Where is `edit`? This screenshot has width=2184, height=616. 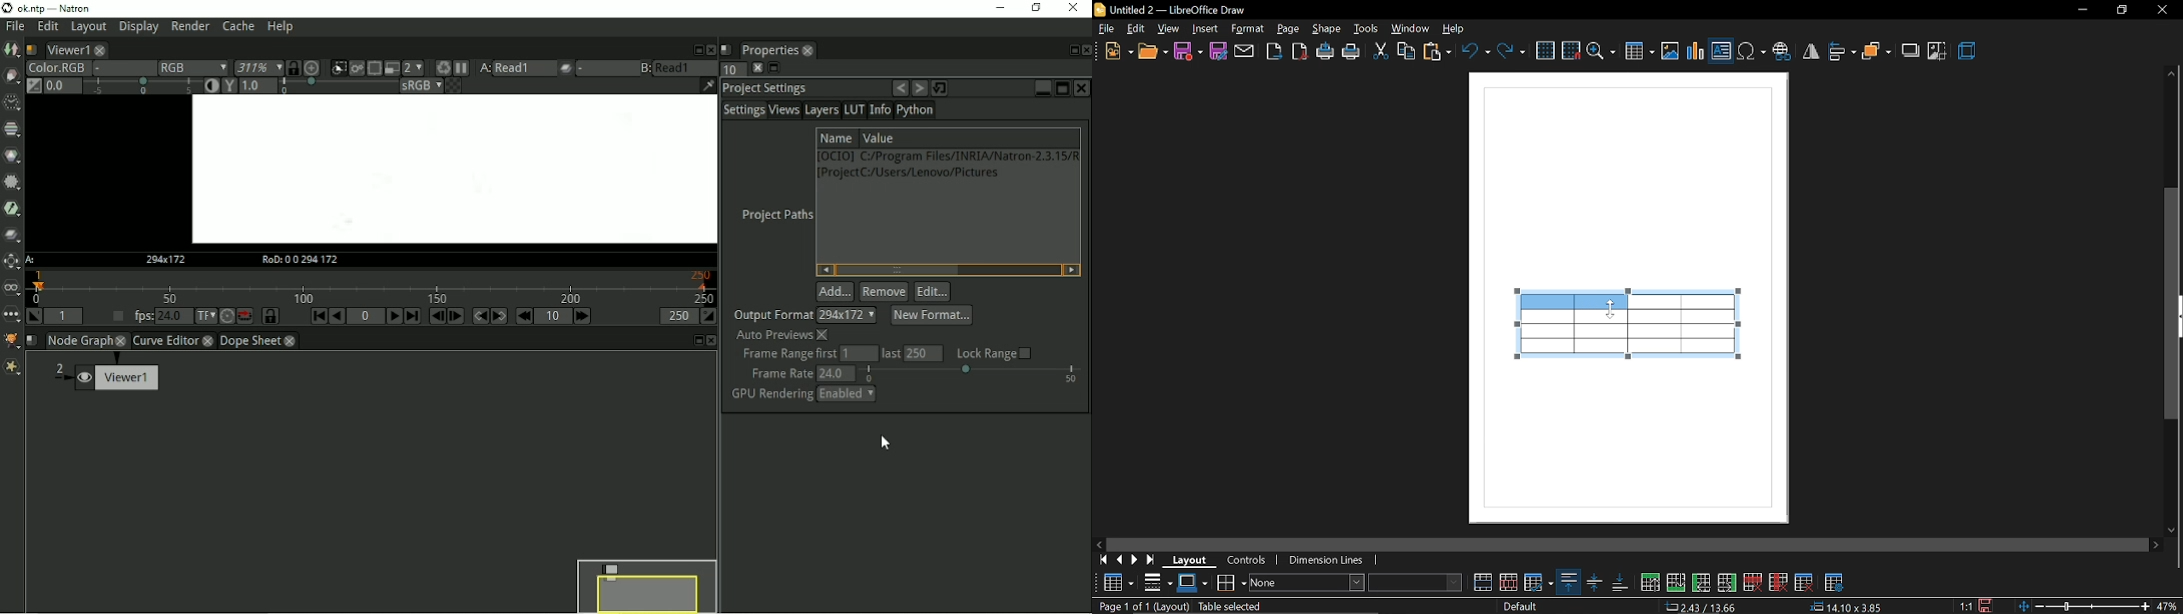
edit is located at coordinates (1135, 27).